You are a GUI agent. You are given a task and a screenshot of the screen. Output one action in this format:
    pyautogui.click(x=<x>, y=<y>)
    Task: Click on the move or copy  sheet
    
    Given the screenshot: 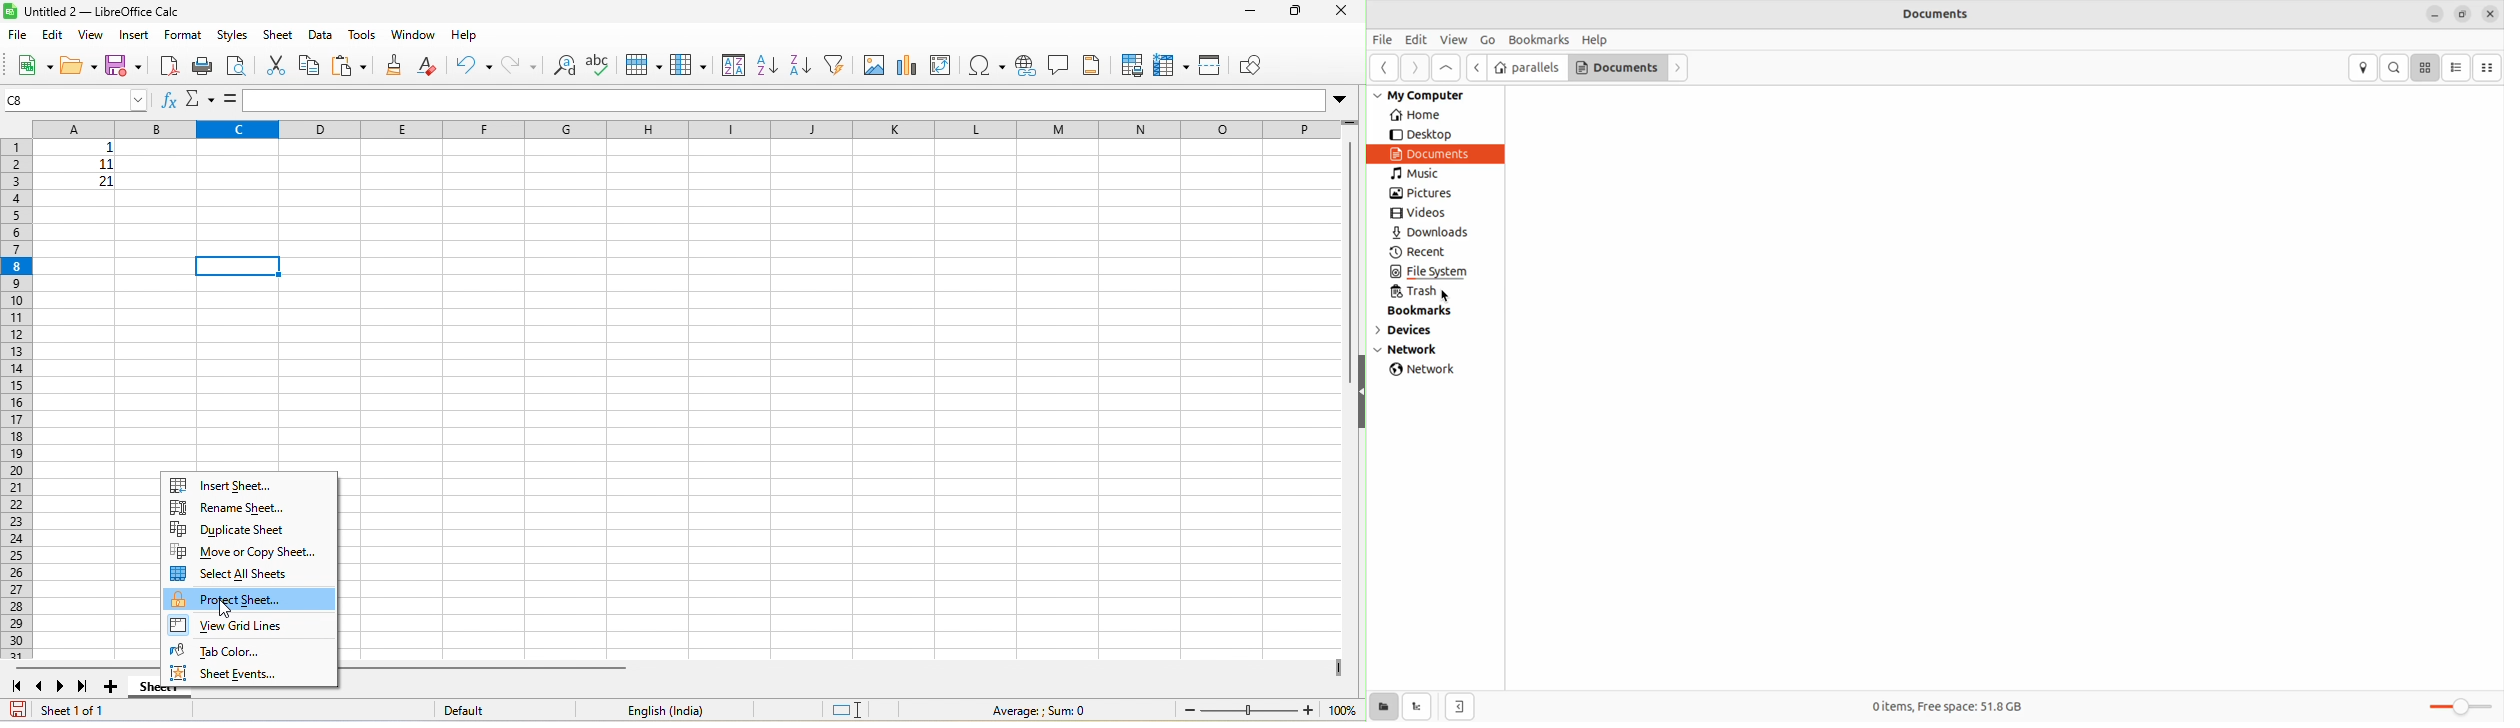 What is the action you would take?
    pyautogui.click(x=250, y=552)
    